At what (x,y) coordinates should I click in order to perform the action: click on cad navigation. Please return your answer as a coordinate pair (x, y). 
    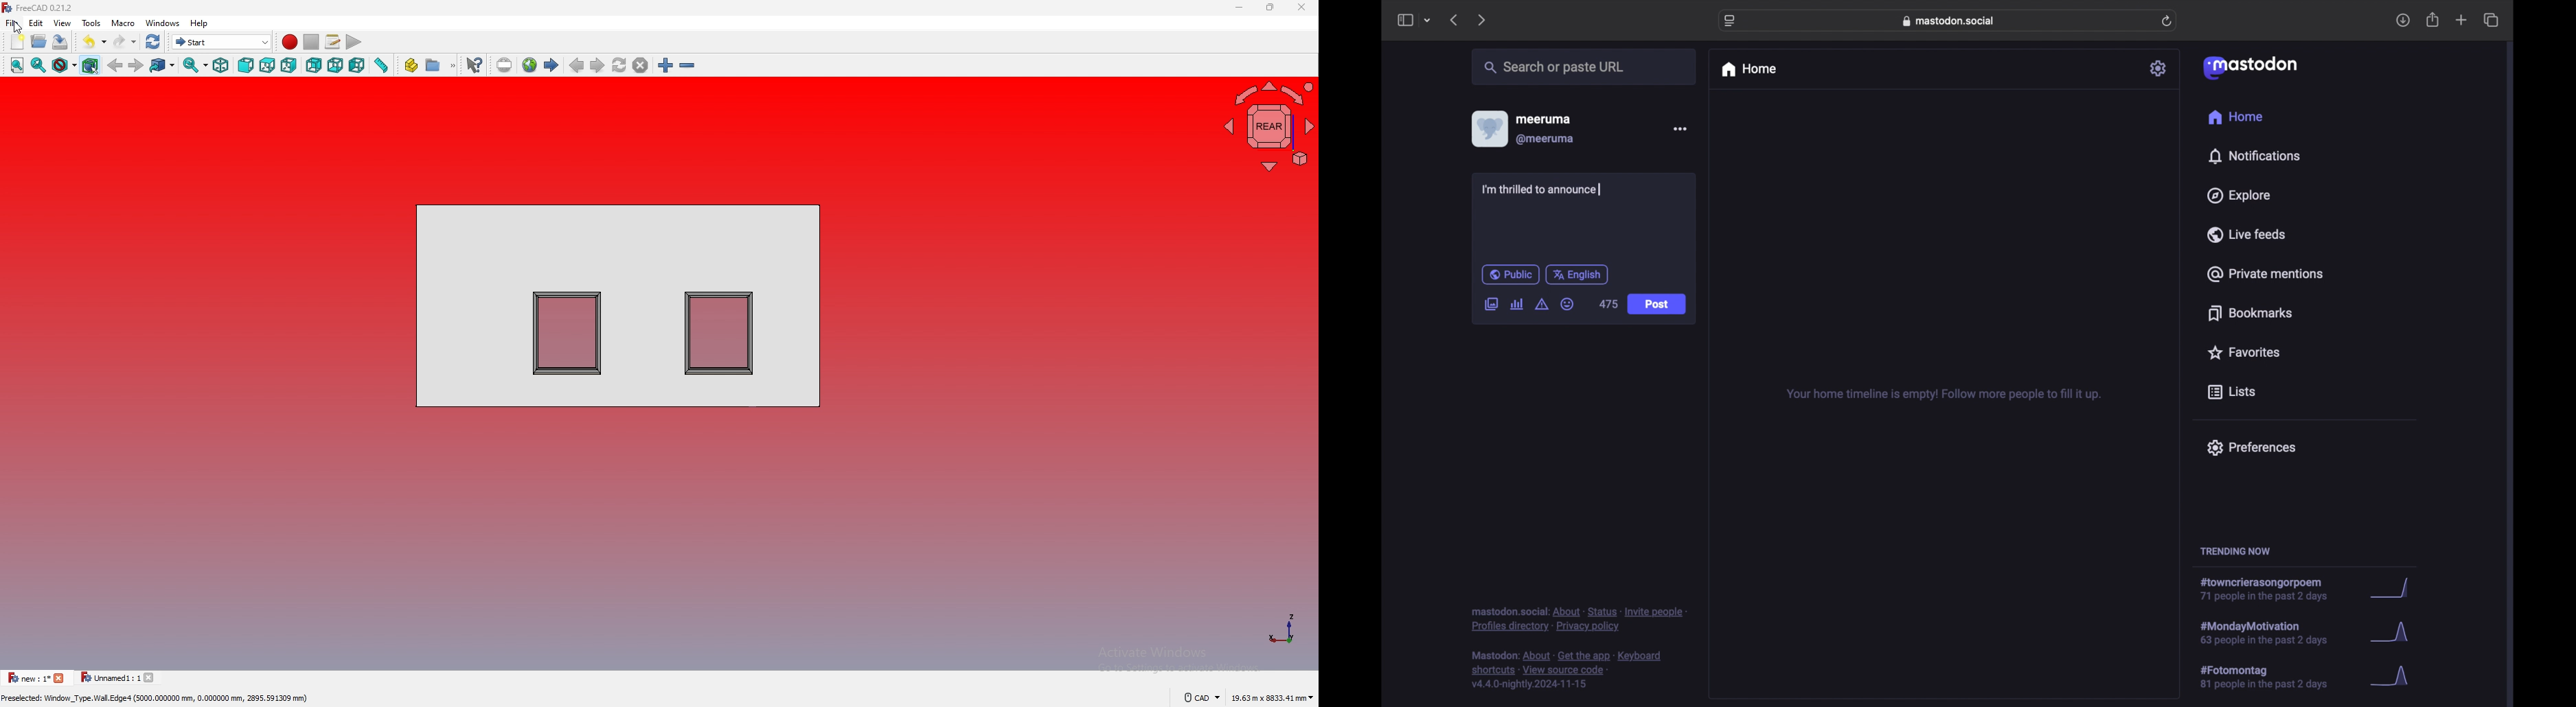
    Looking at the image, I should click on (1201, 697).